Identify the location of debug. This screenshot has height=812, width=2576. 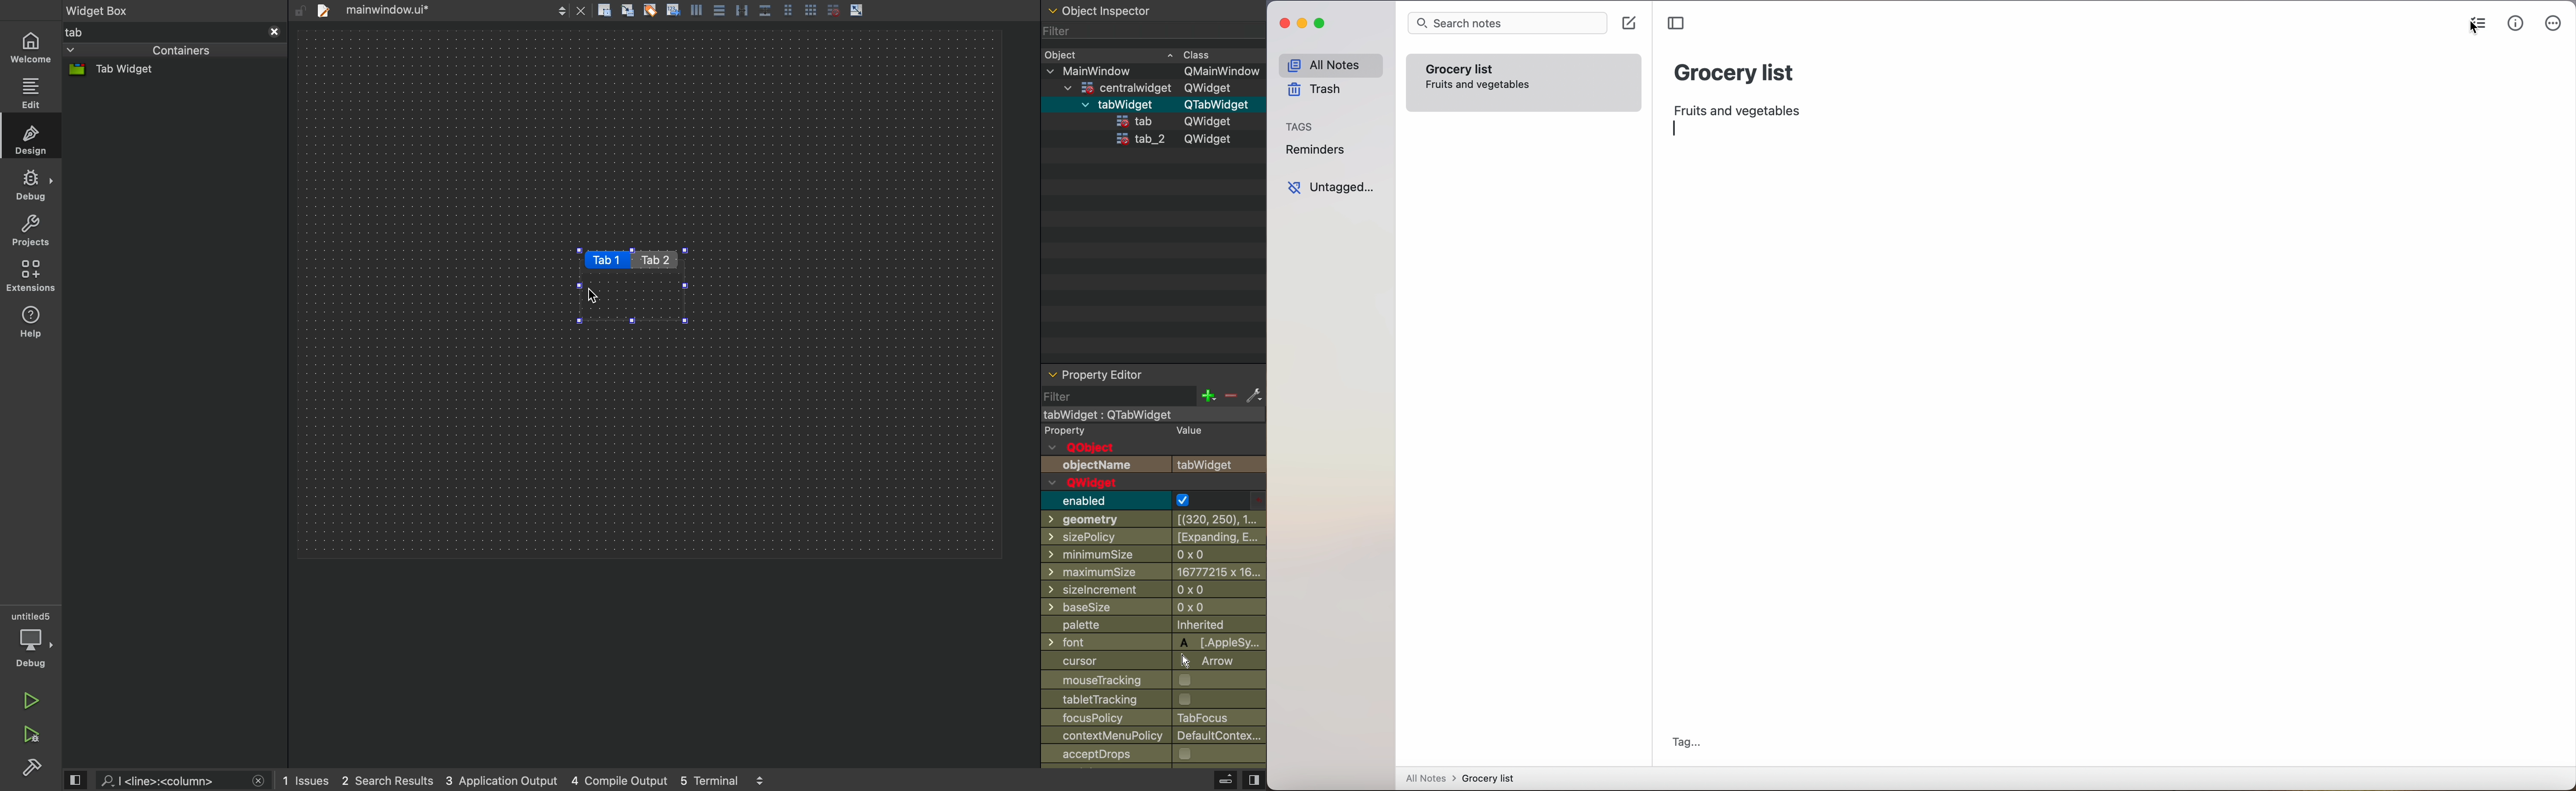
(30, 186).